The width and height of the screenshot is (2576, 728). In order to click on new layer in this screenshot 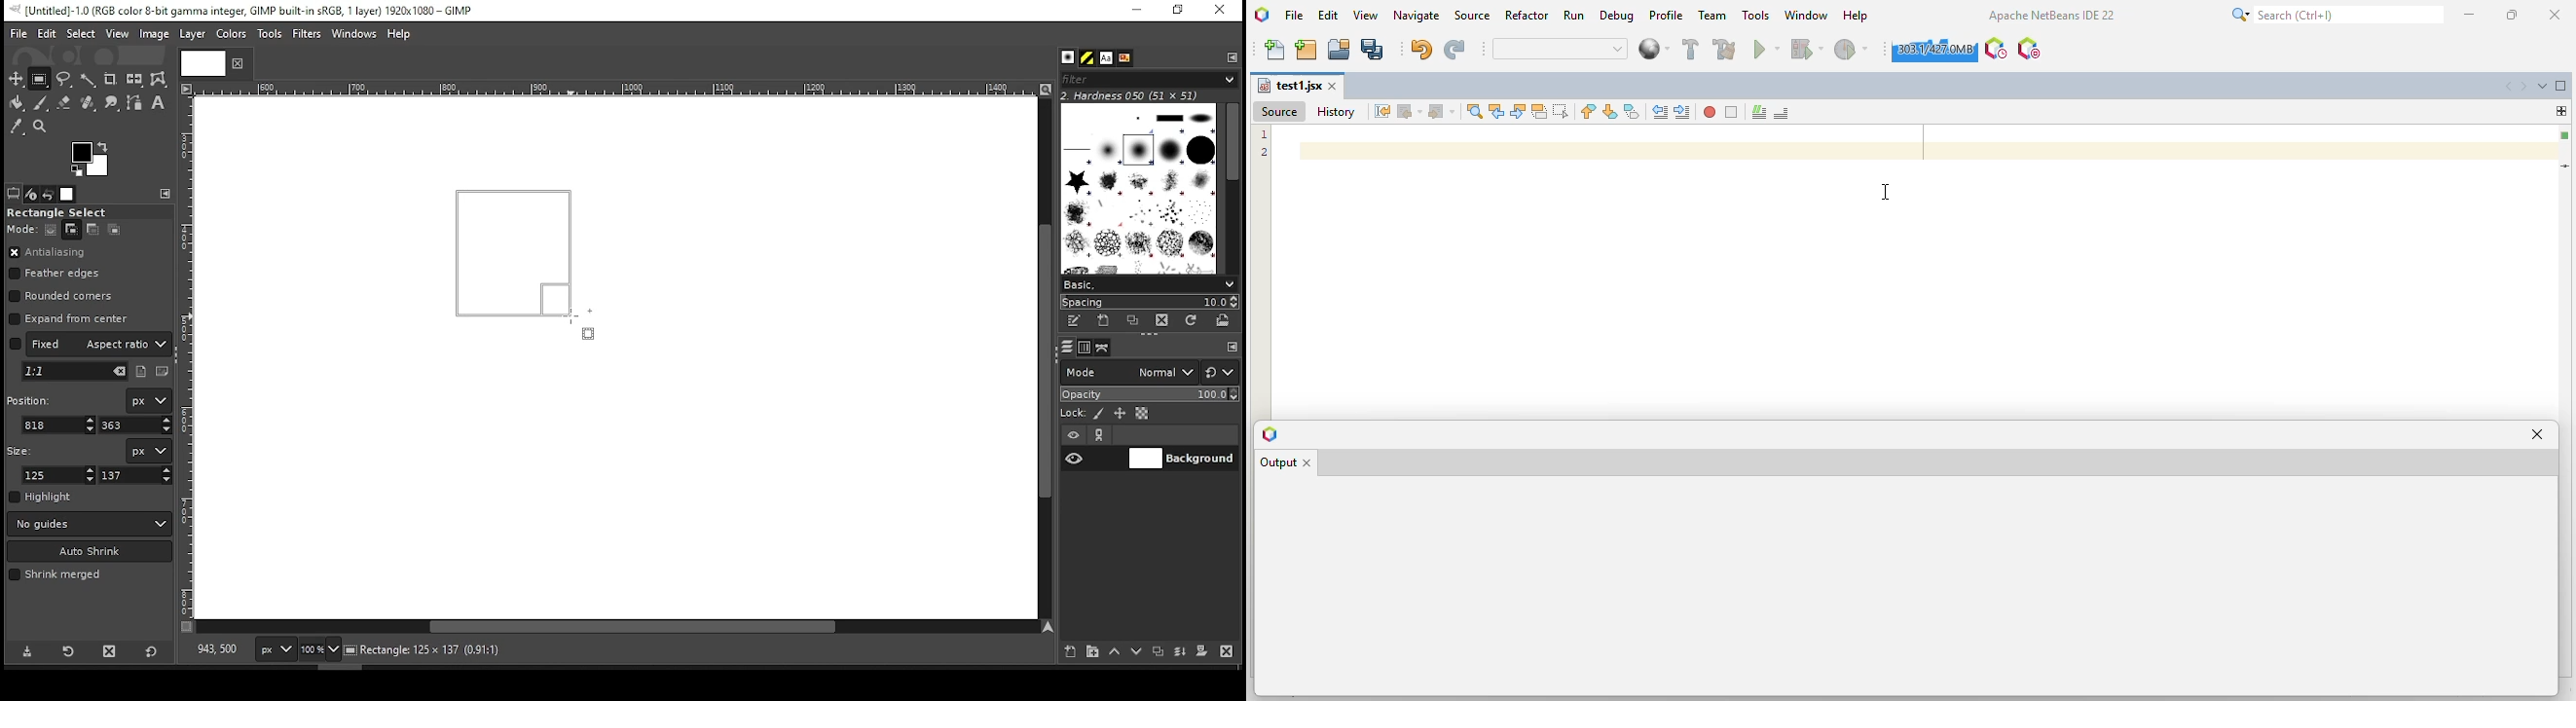, I will do `click(1066, 649)`.